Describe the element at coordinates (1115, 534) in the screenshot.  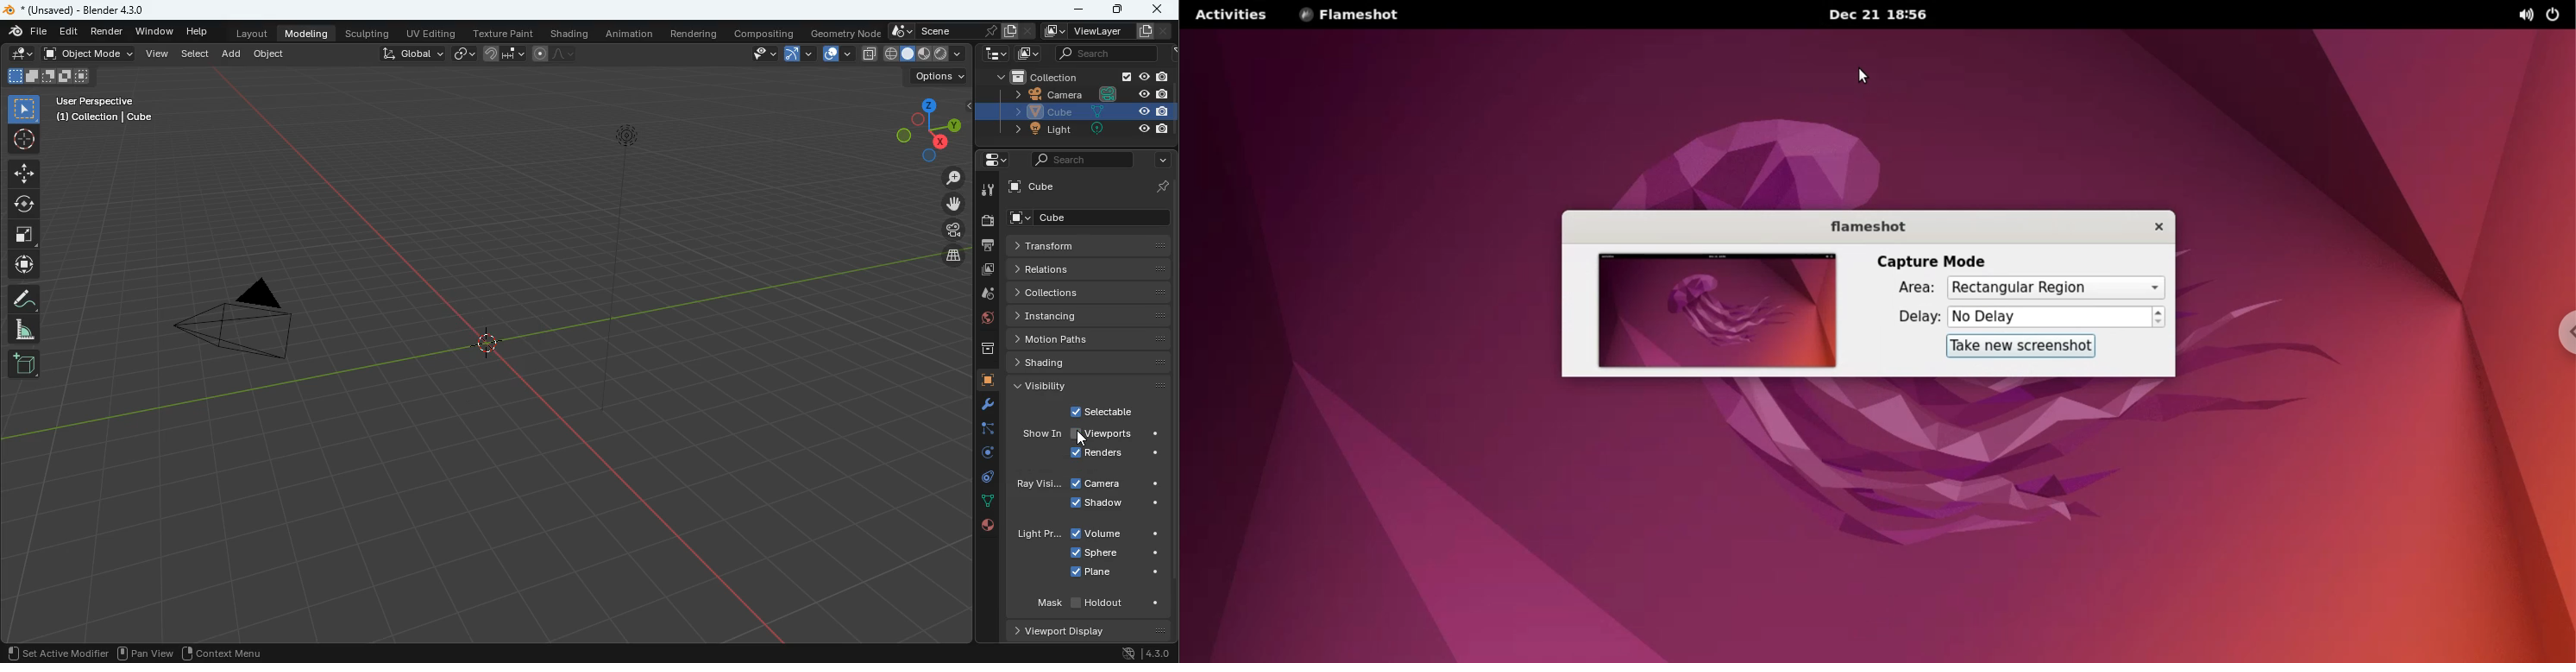
I see `volume` at that location.